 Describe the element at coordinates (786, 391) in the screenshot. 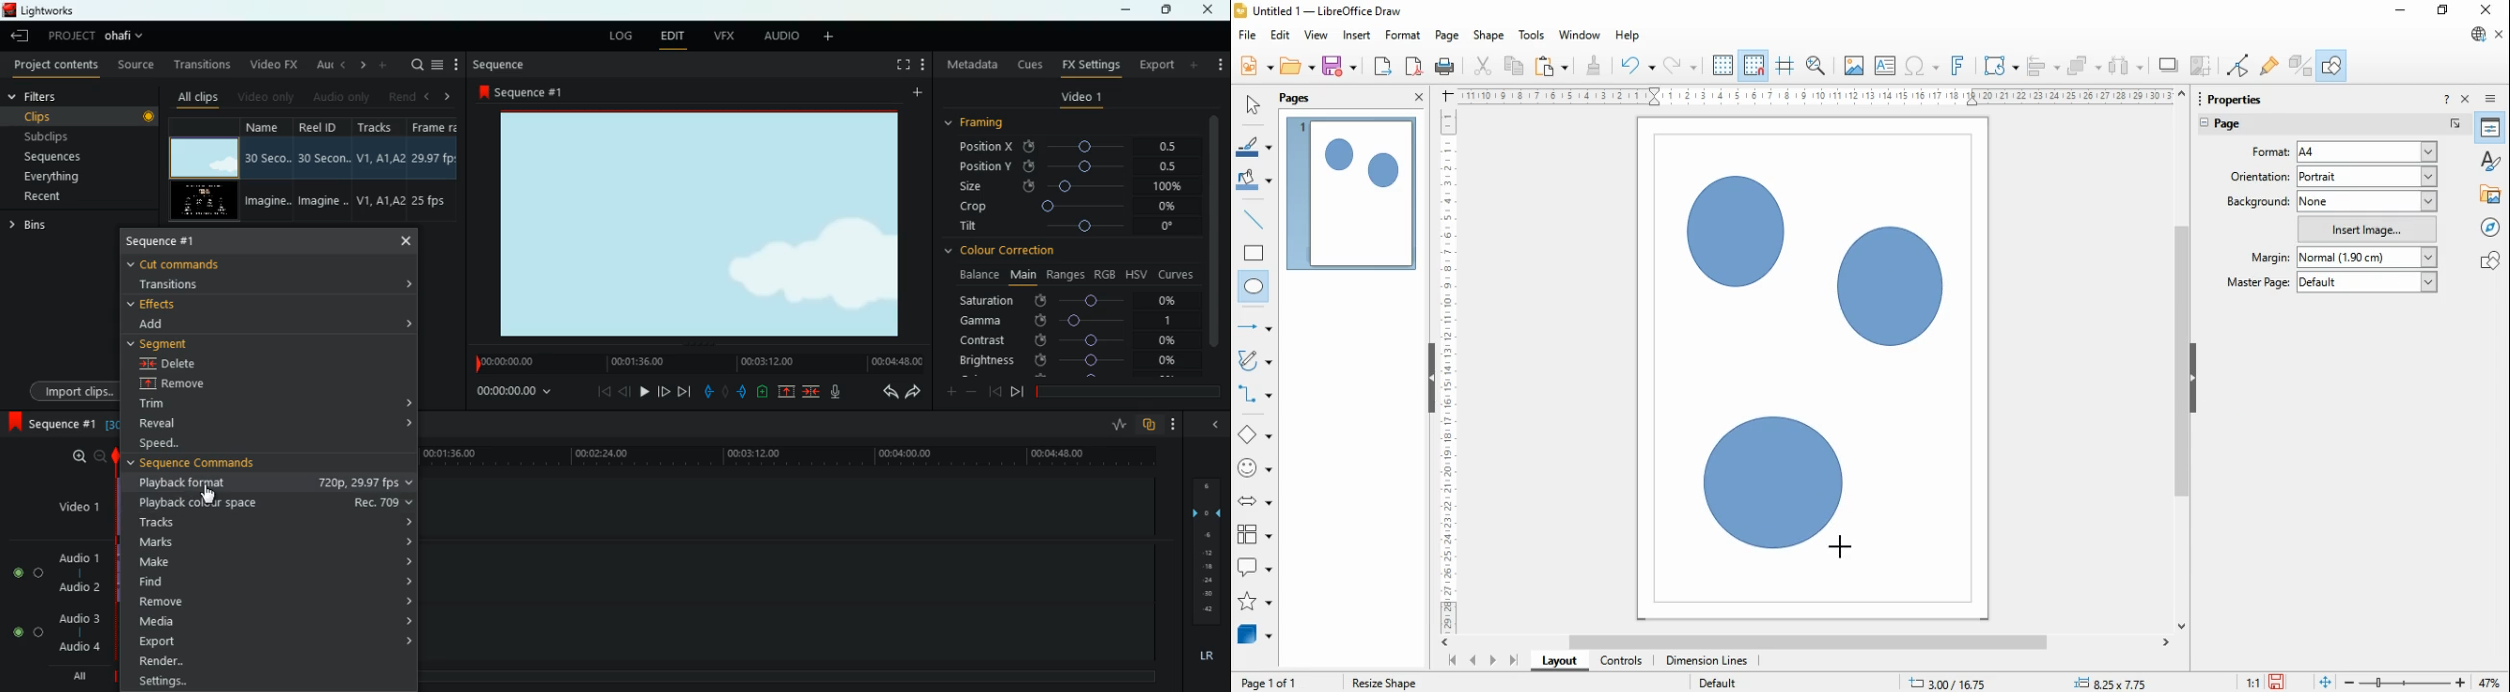

I see `up` at that location.